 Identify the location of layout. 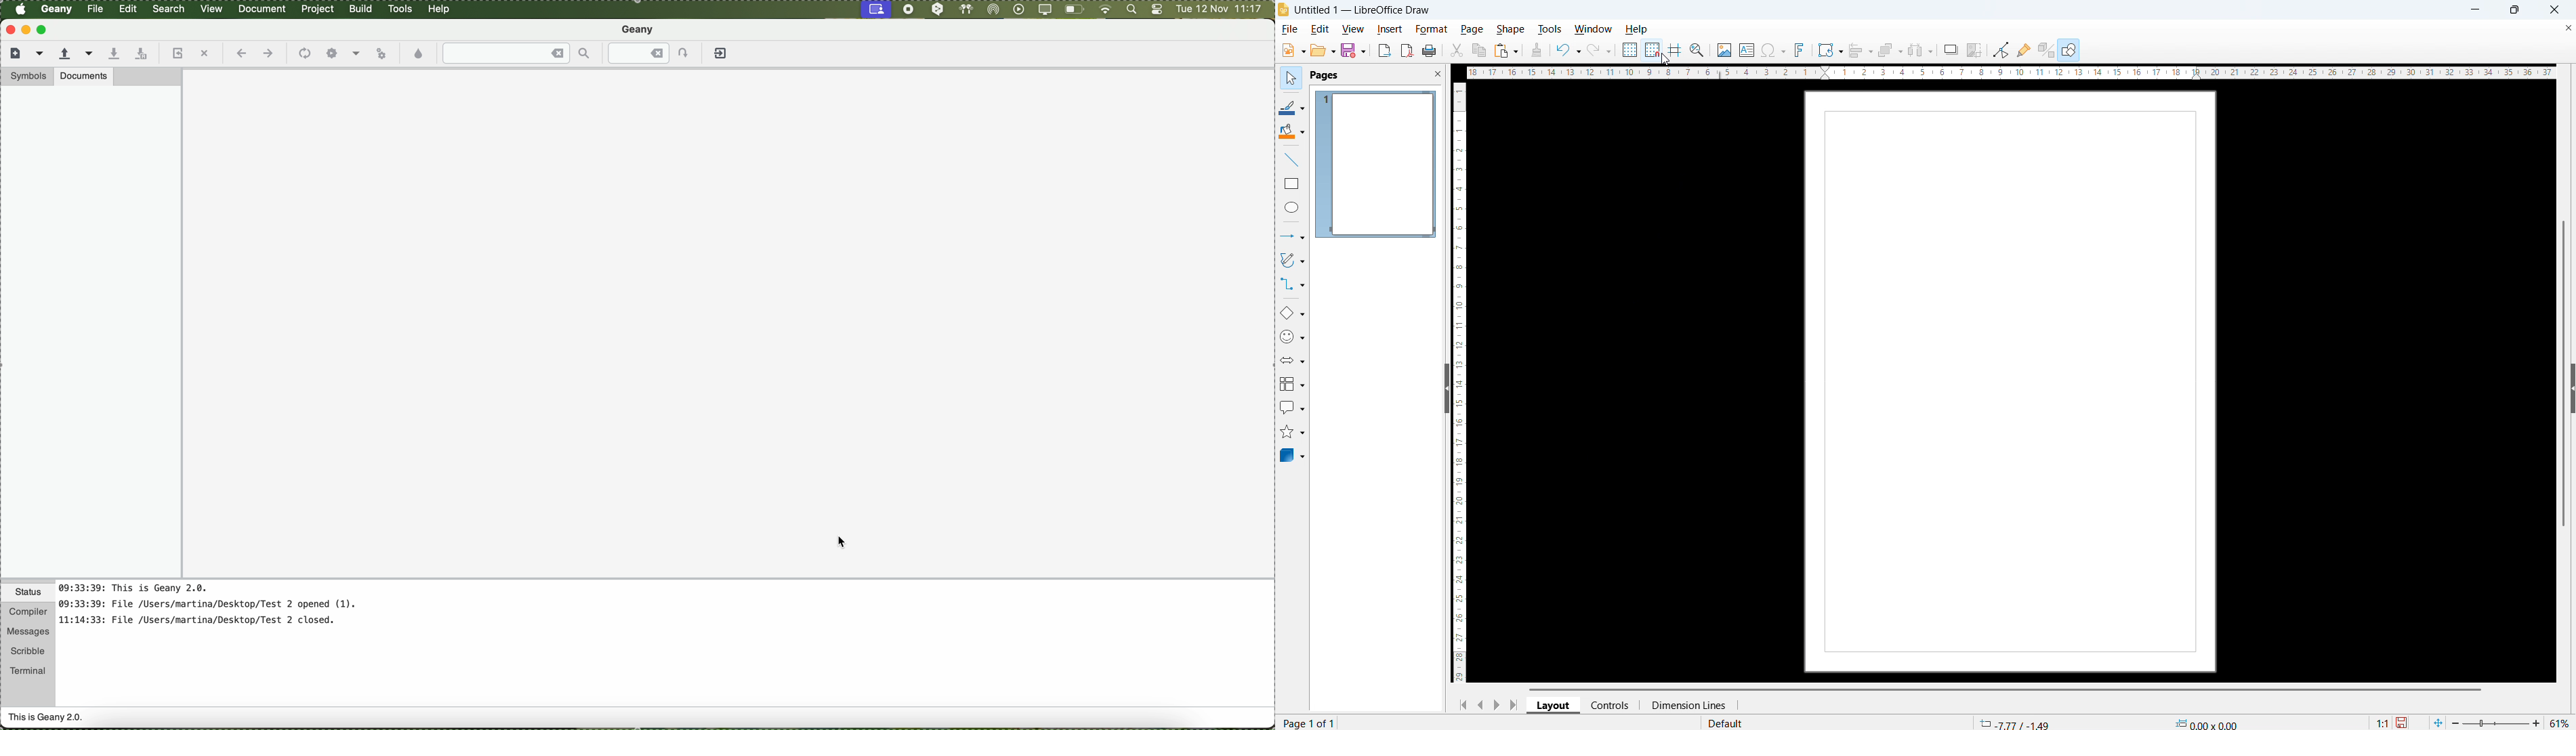
(1554, 705).